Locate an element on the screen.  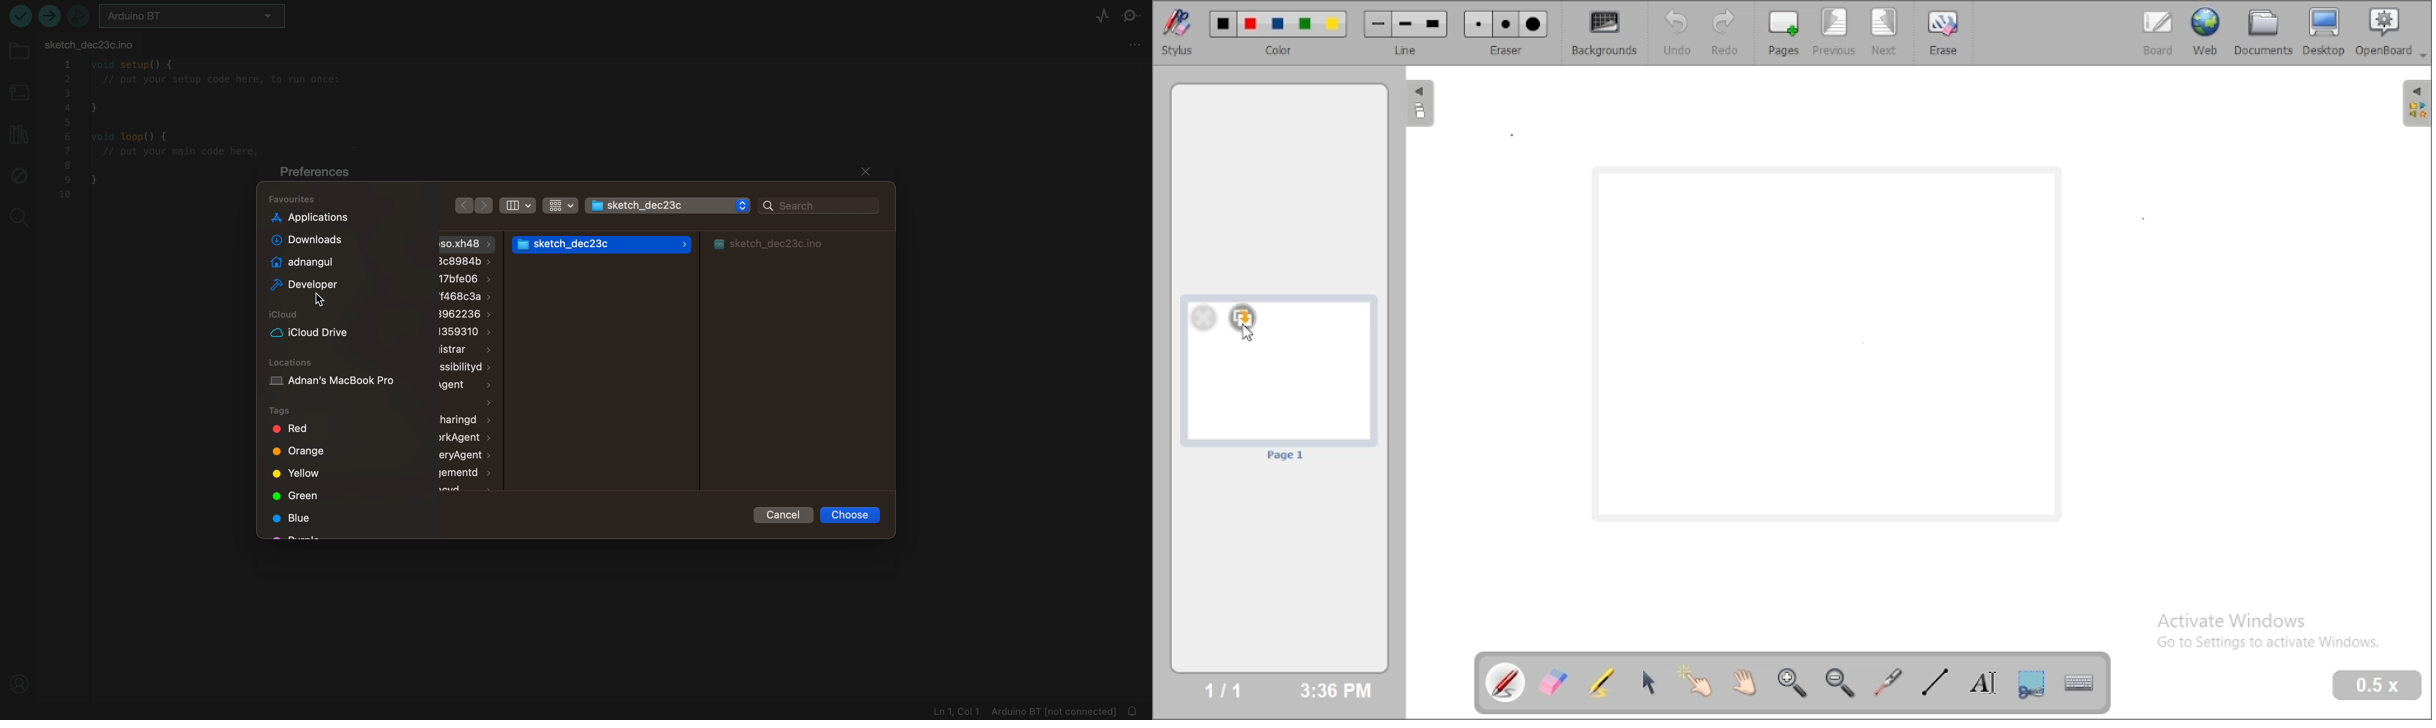
page 1 is located at coordinates (1281, 378).